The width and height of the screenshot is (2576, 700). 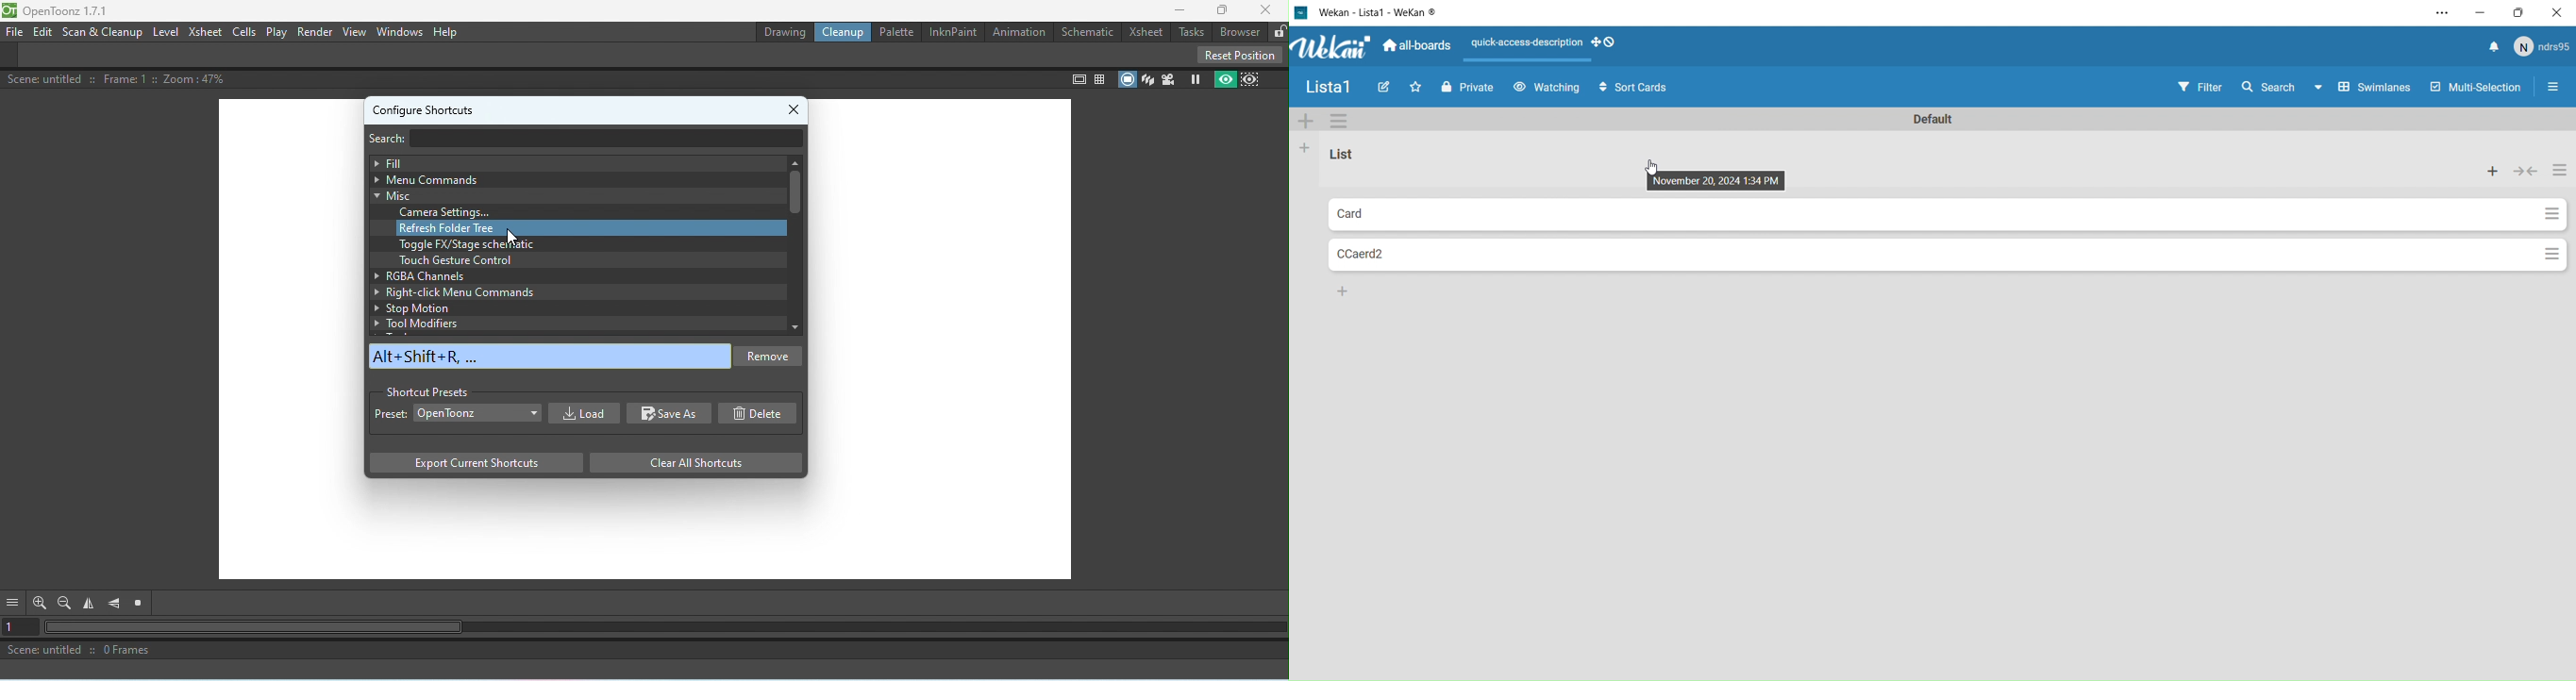 I want to click on Box, so click(x=2525, y=13).